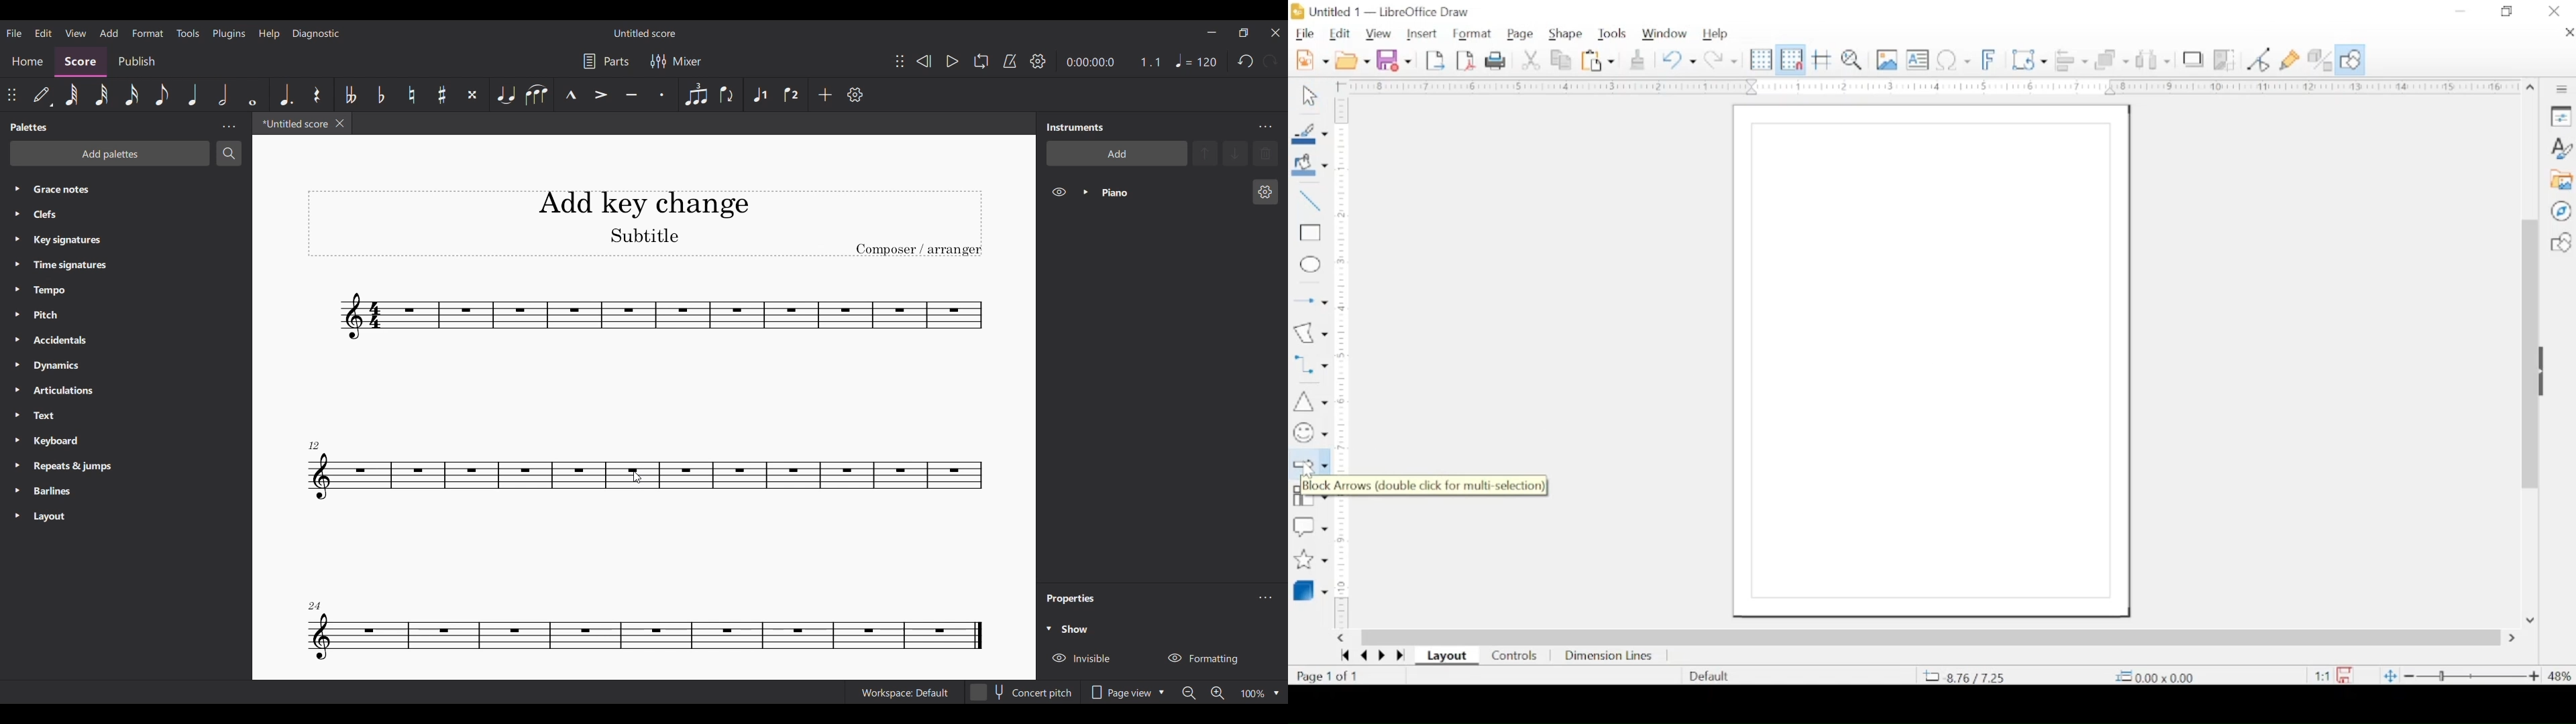 The width and height of the screenshot is (2576, 728). I want to click on Block Arrows (double dick for multi-selection)), so click(1424, 485).